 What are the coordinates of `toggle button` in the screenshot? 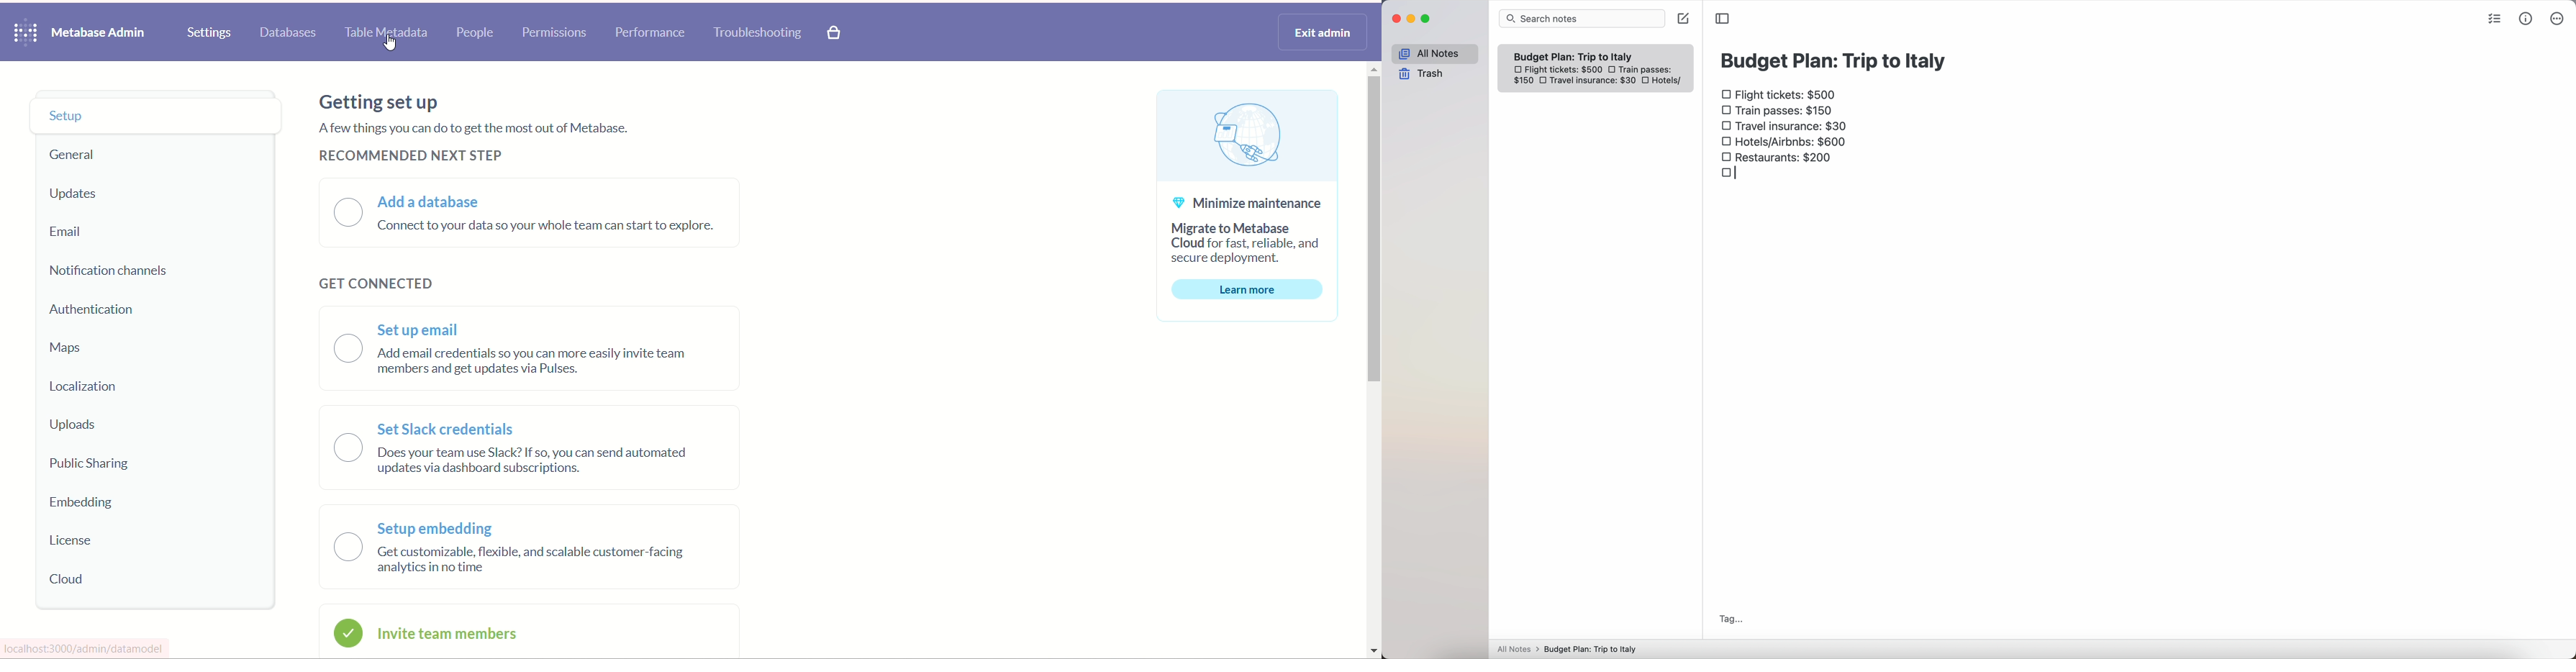 It's located at (349, 449).